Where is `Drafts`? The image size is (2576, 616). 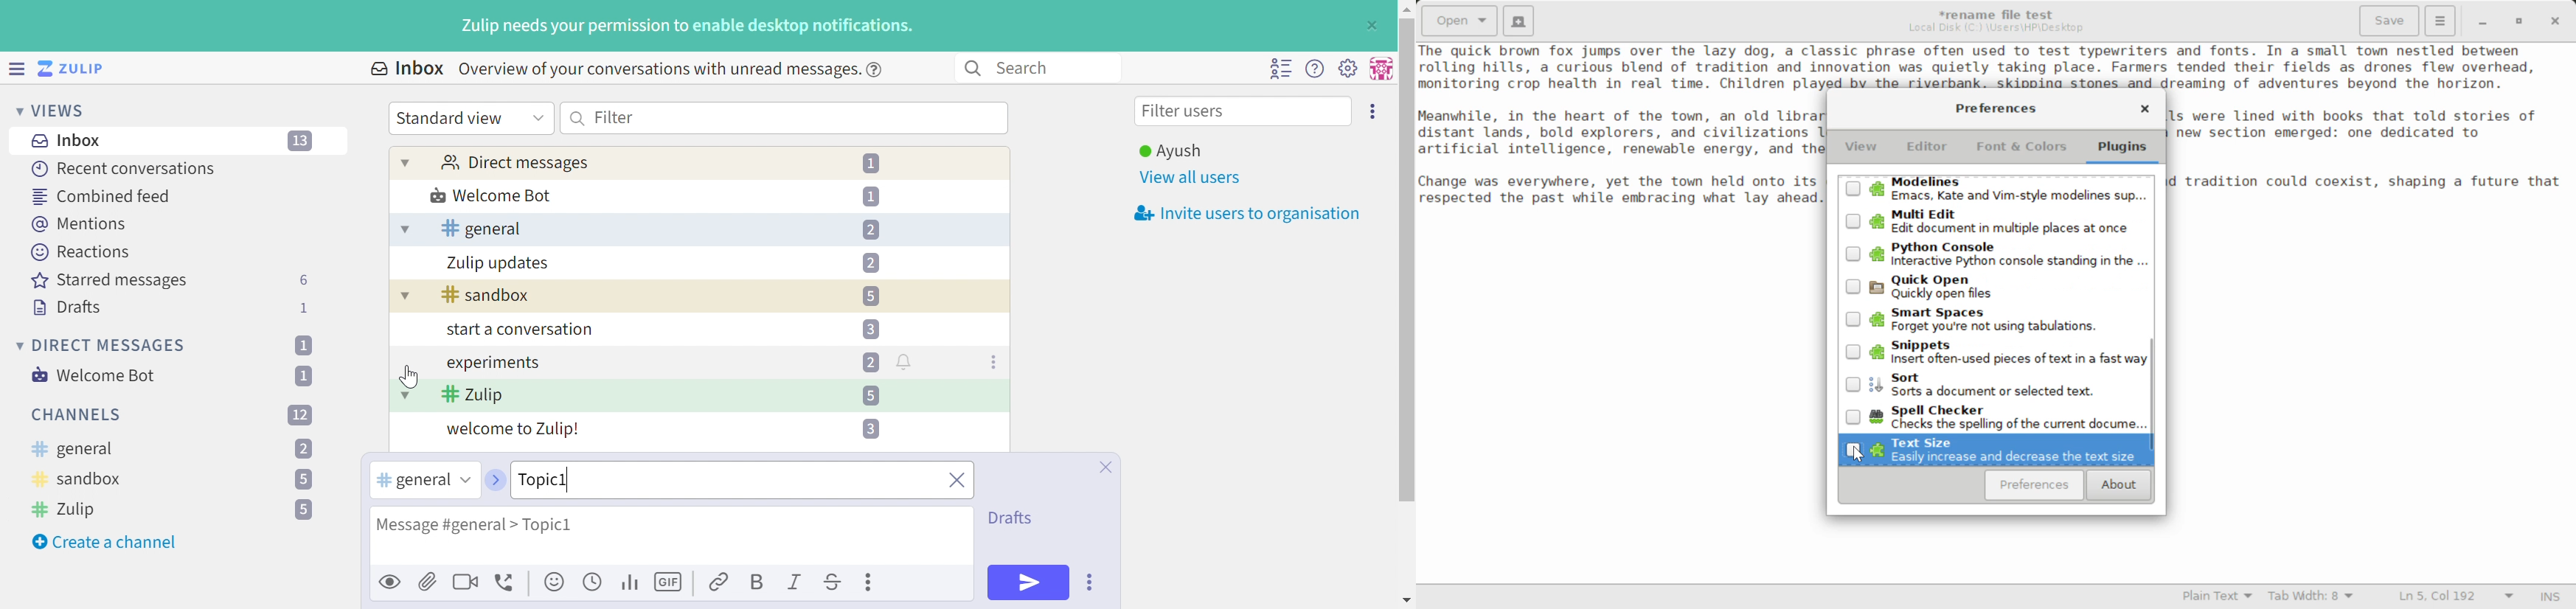
Drafts is located at coordinates (67, 309).